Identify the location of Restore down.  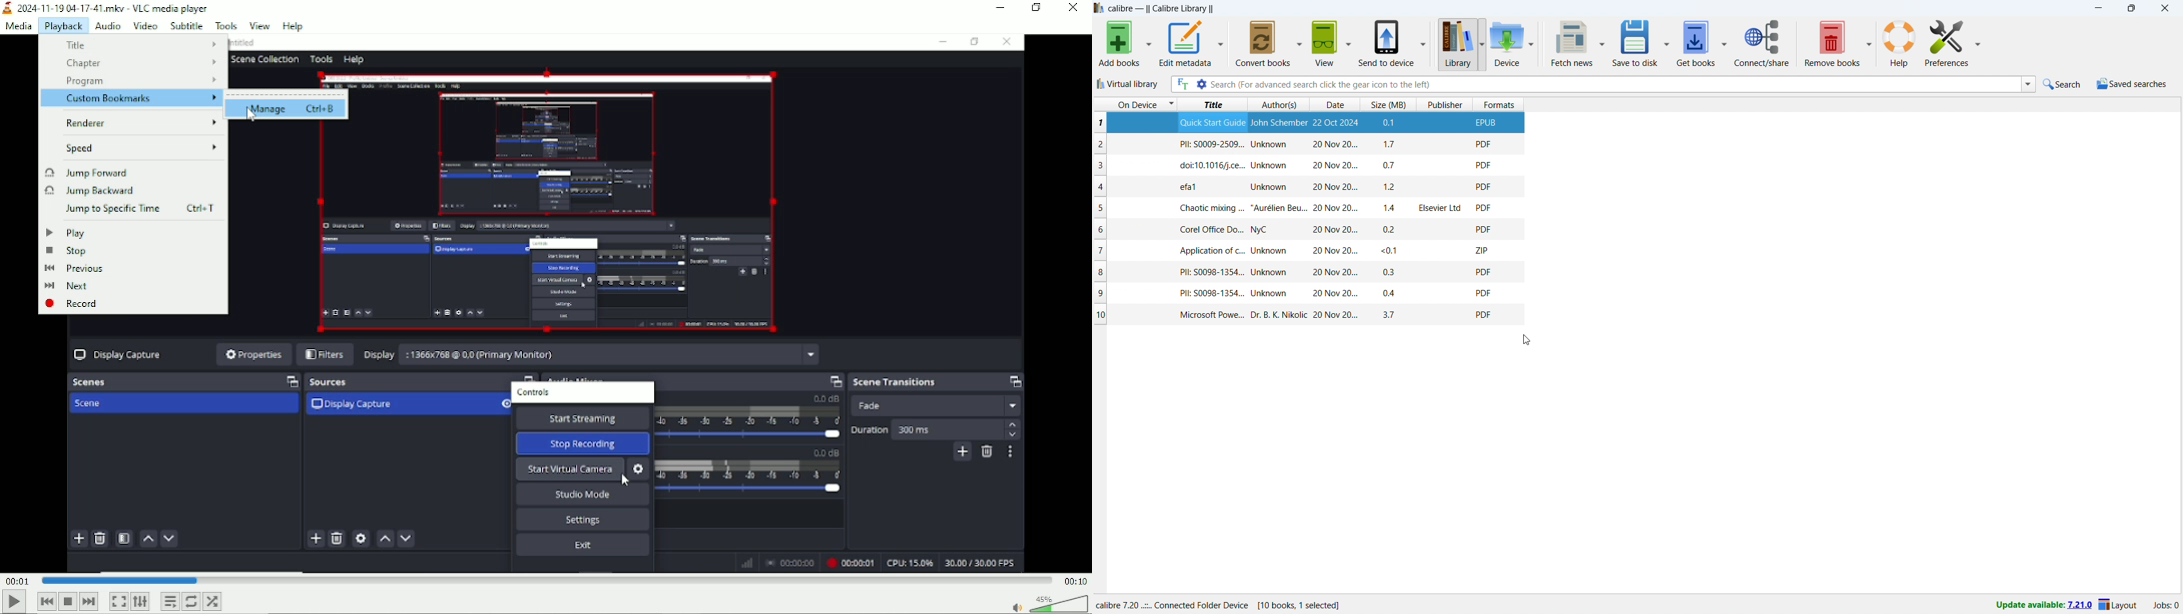
(1036, 8).